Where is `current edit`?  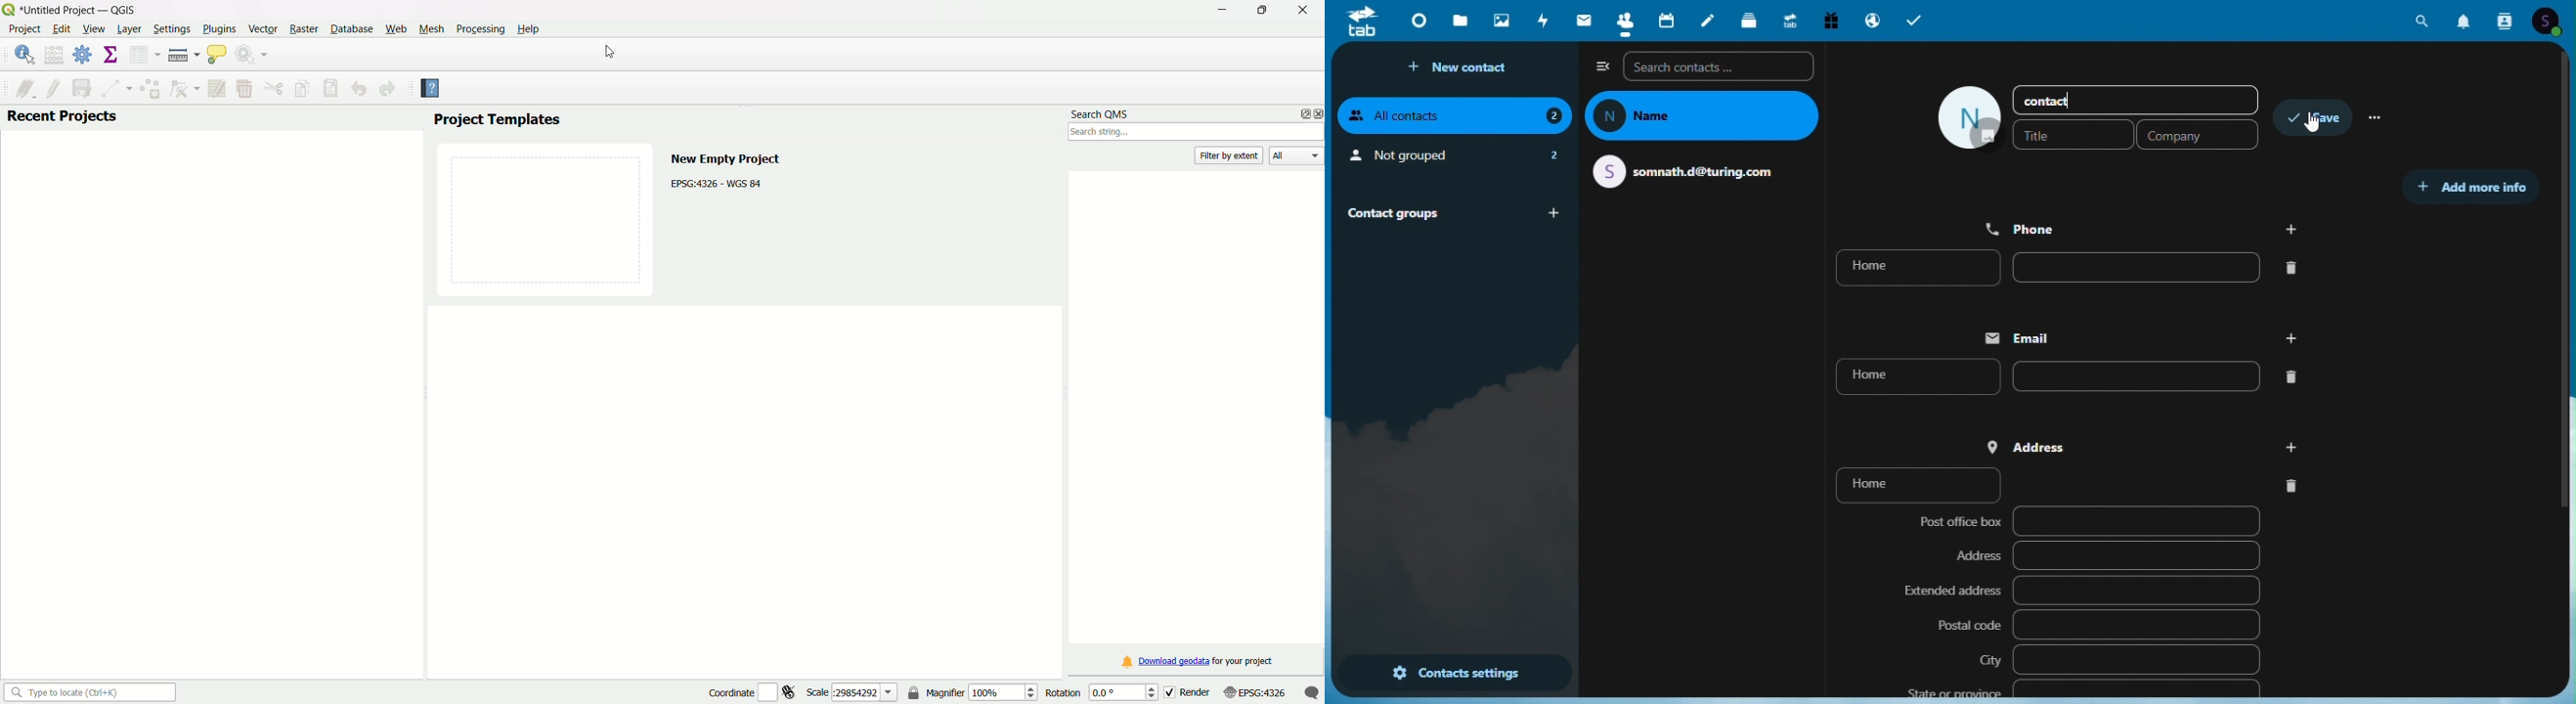 current edit is located at coordinates (20, 87).